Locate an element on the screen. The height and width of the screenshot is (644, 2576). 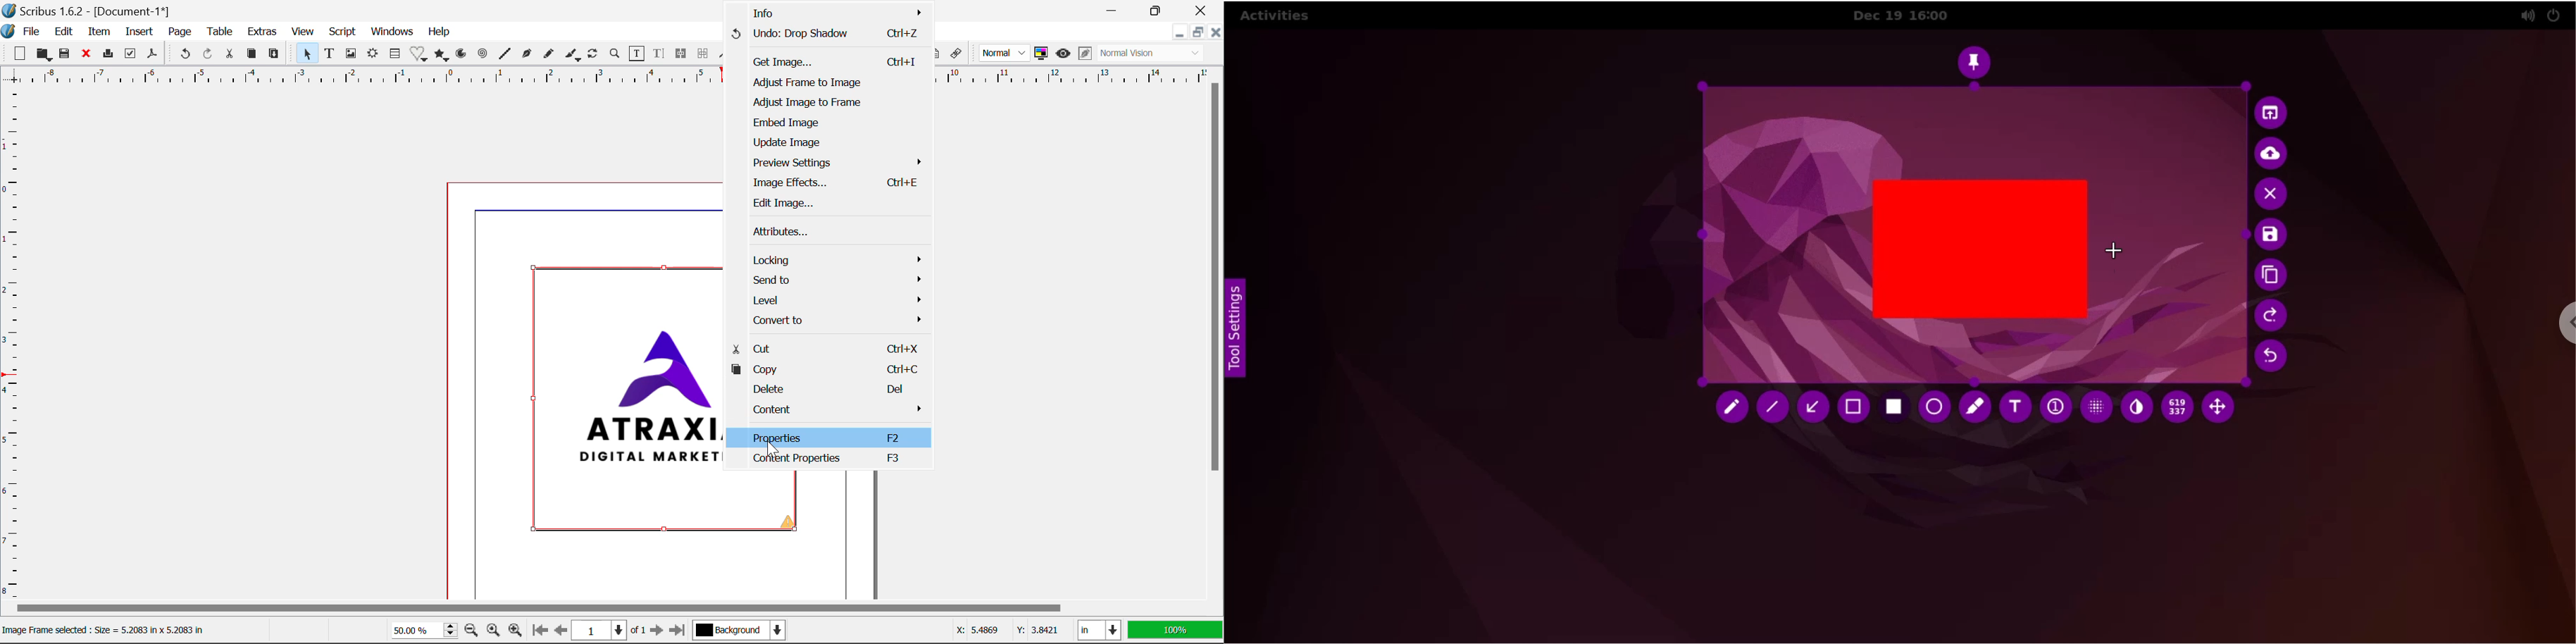
Toggle Color Management is located at coordinates (1041, 54).